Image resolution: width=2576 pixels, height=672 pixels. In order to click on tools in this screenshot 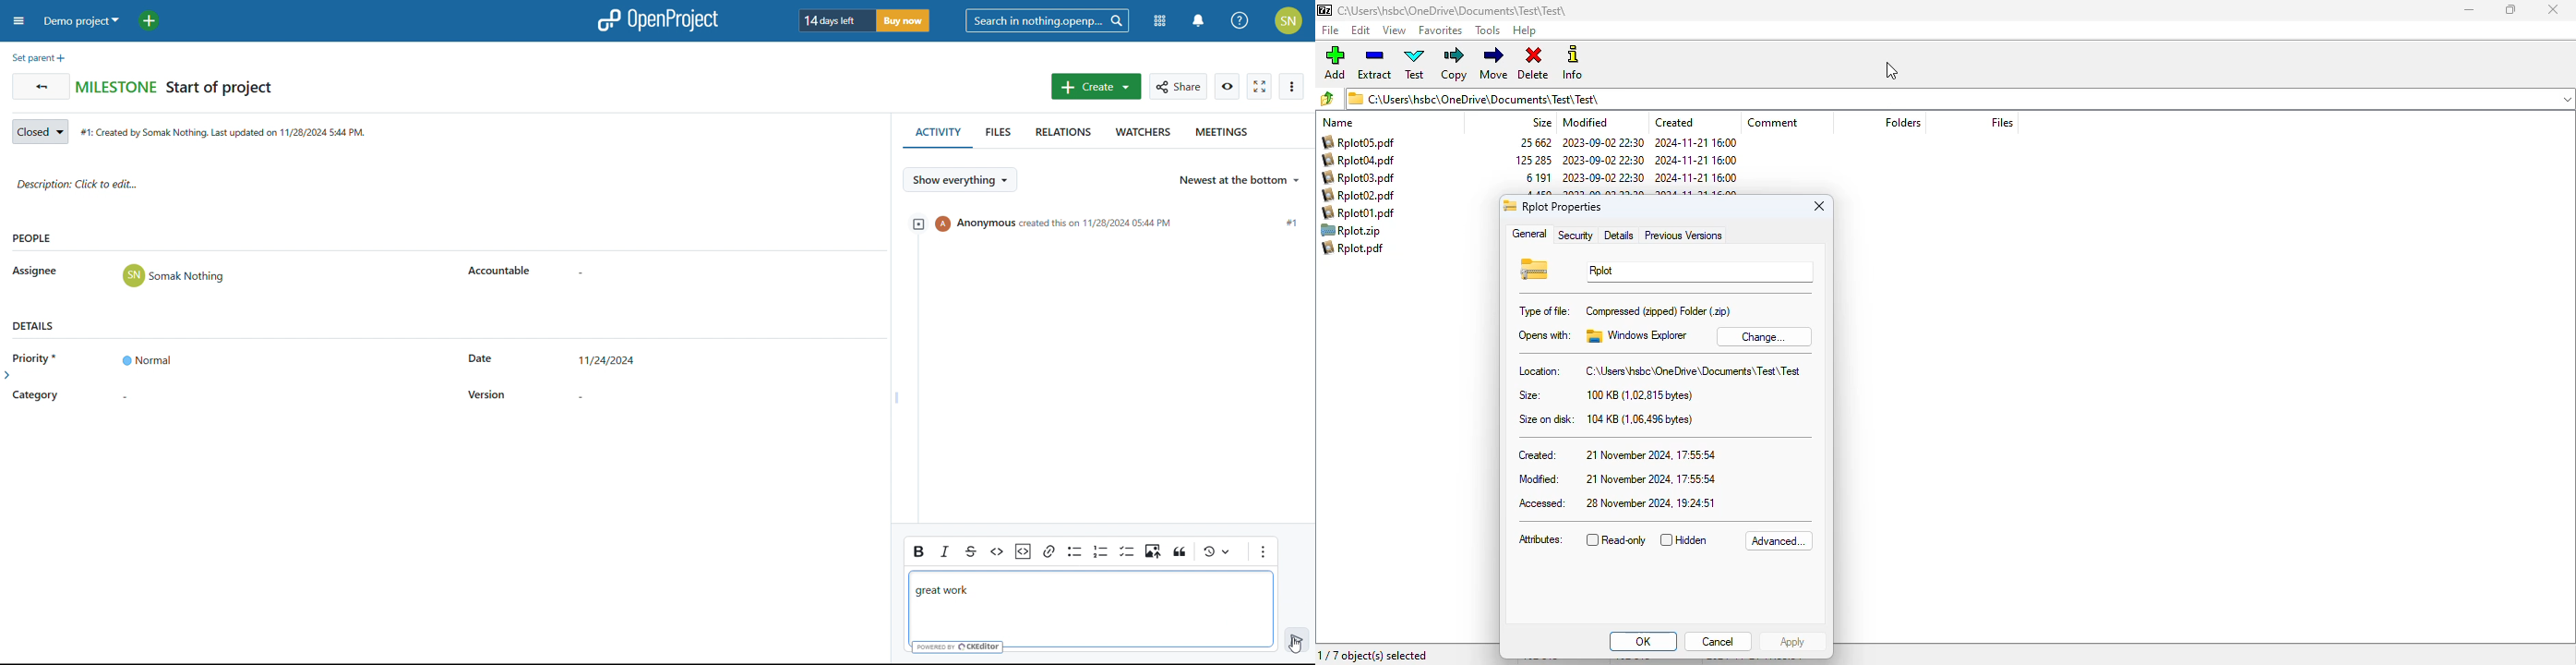, I will do `click(1488, 30)`.